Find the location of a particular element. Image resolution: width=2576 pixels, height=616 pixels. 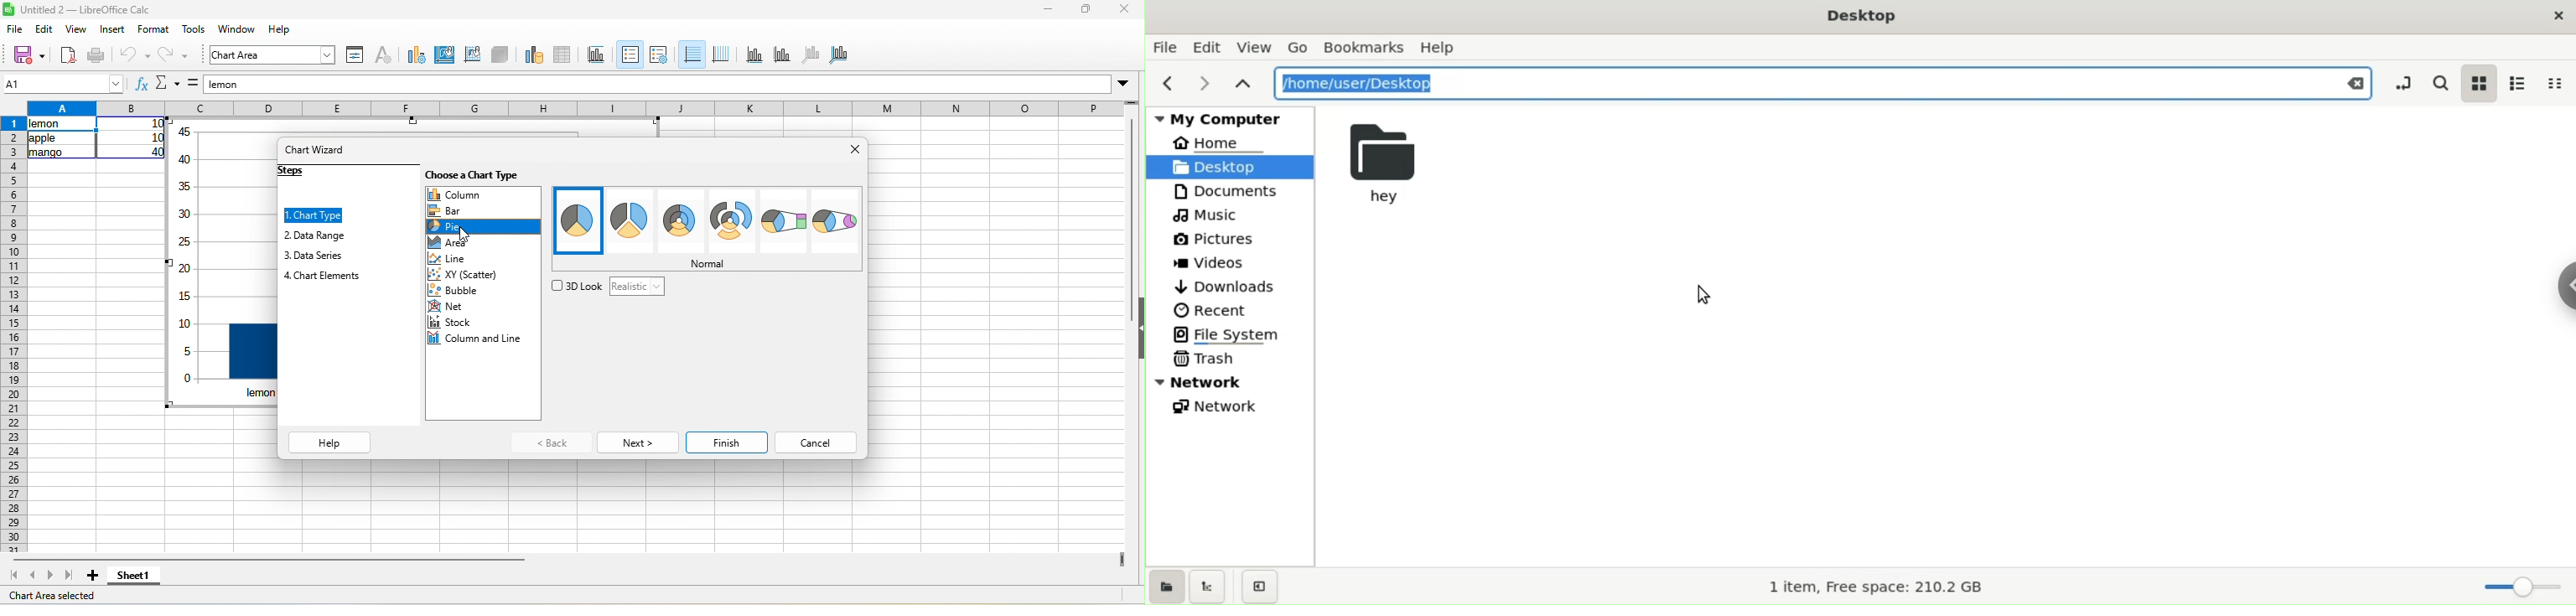

export directly as pdf is located at coordinates (69, 54).